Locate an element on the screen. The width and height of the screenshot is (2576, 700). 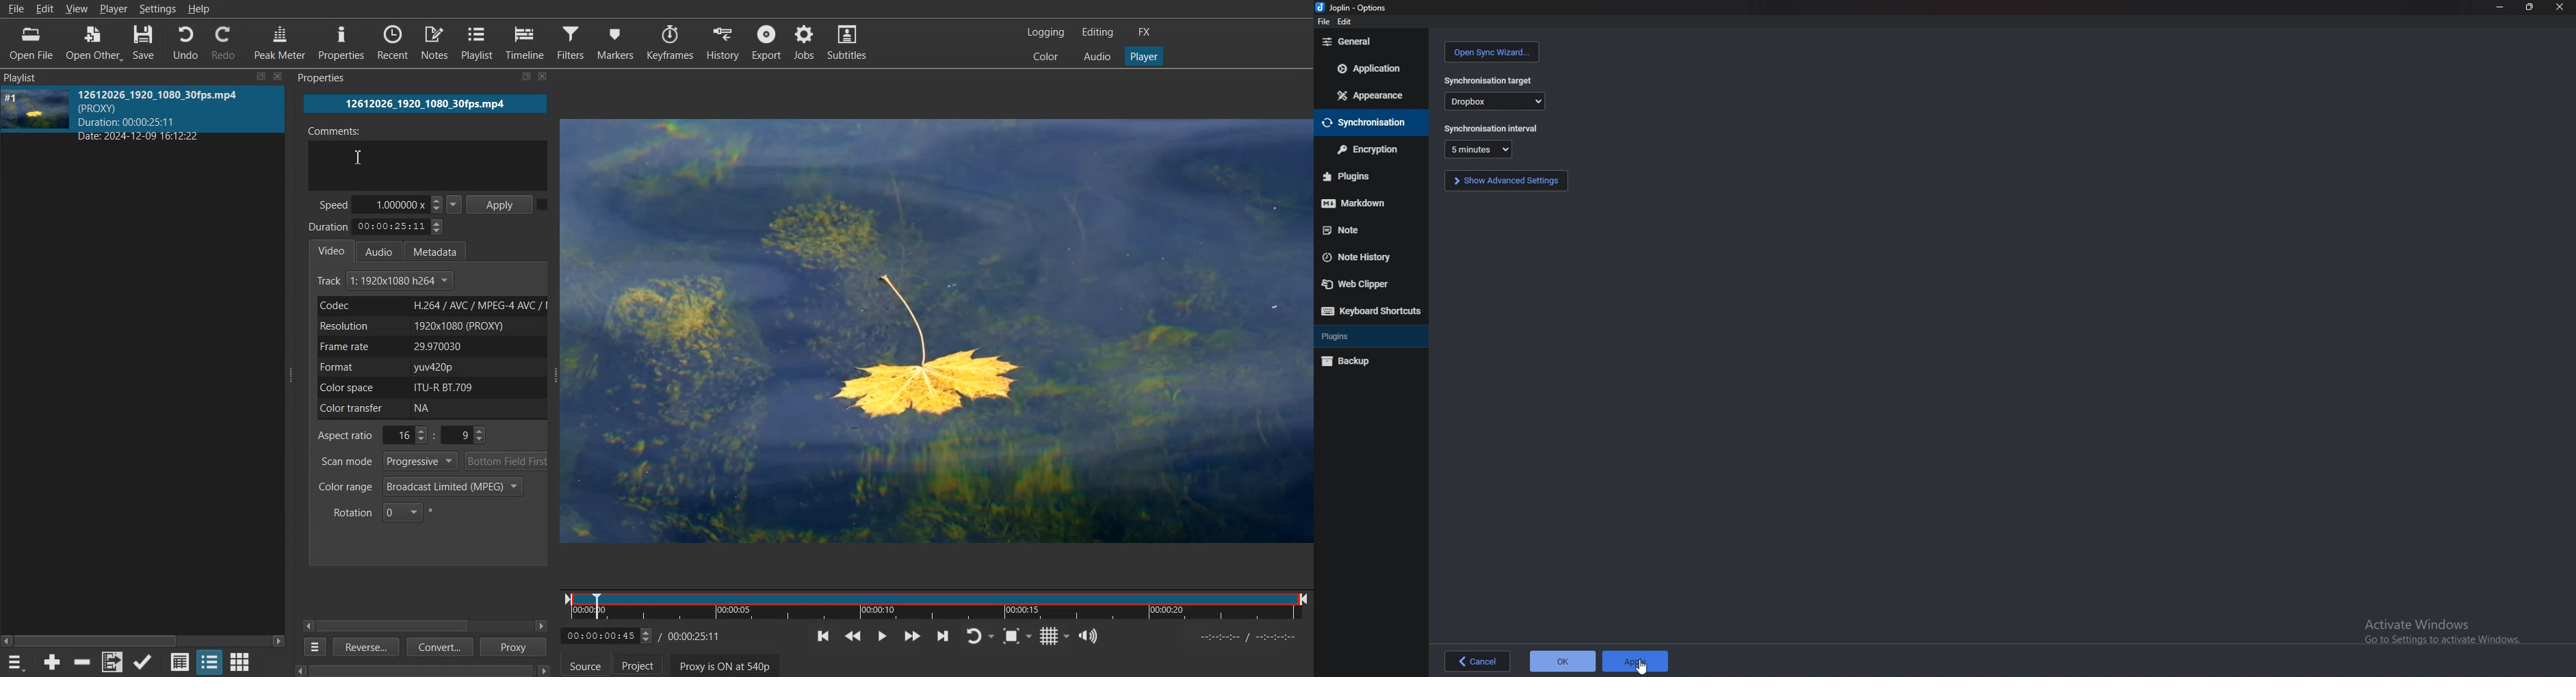
Video Time adjuster is located at coordinates (607, 635).